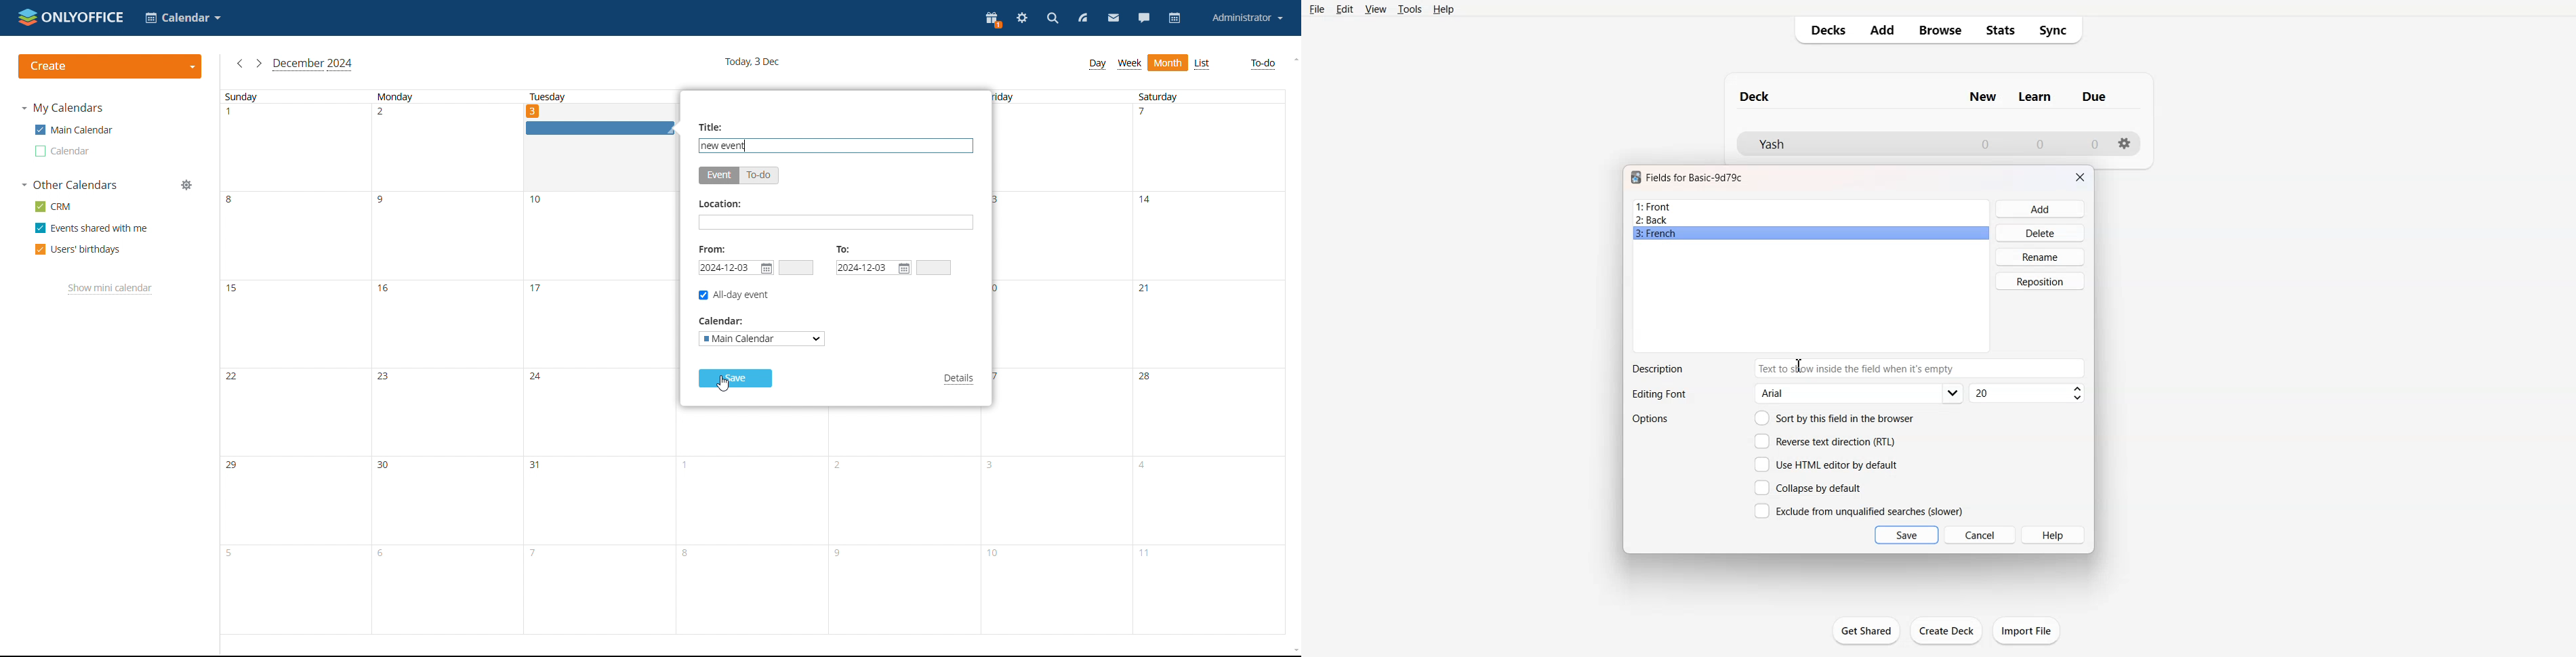 This screenshot has width=2576, height=672. What do you see at coordinates (2080, 177) in the screenshot?
I see `Close` at bounding box center [2080, 177].